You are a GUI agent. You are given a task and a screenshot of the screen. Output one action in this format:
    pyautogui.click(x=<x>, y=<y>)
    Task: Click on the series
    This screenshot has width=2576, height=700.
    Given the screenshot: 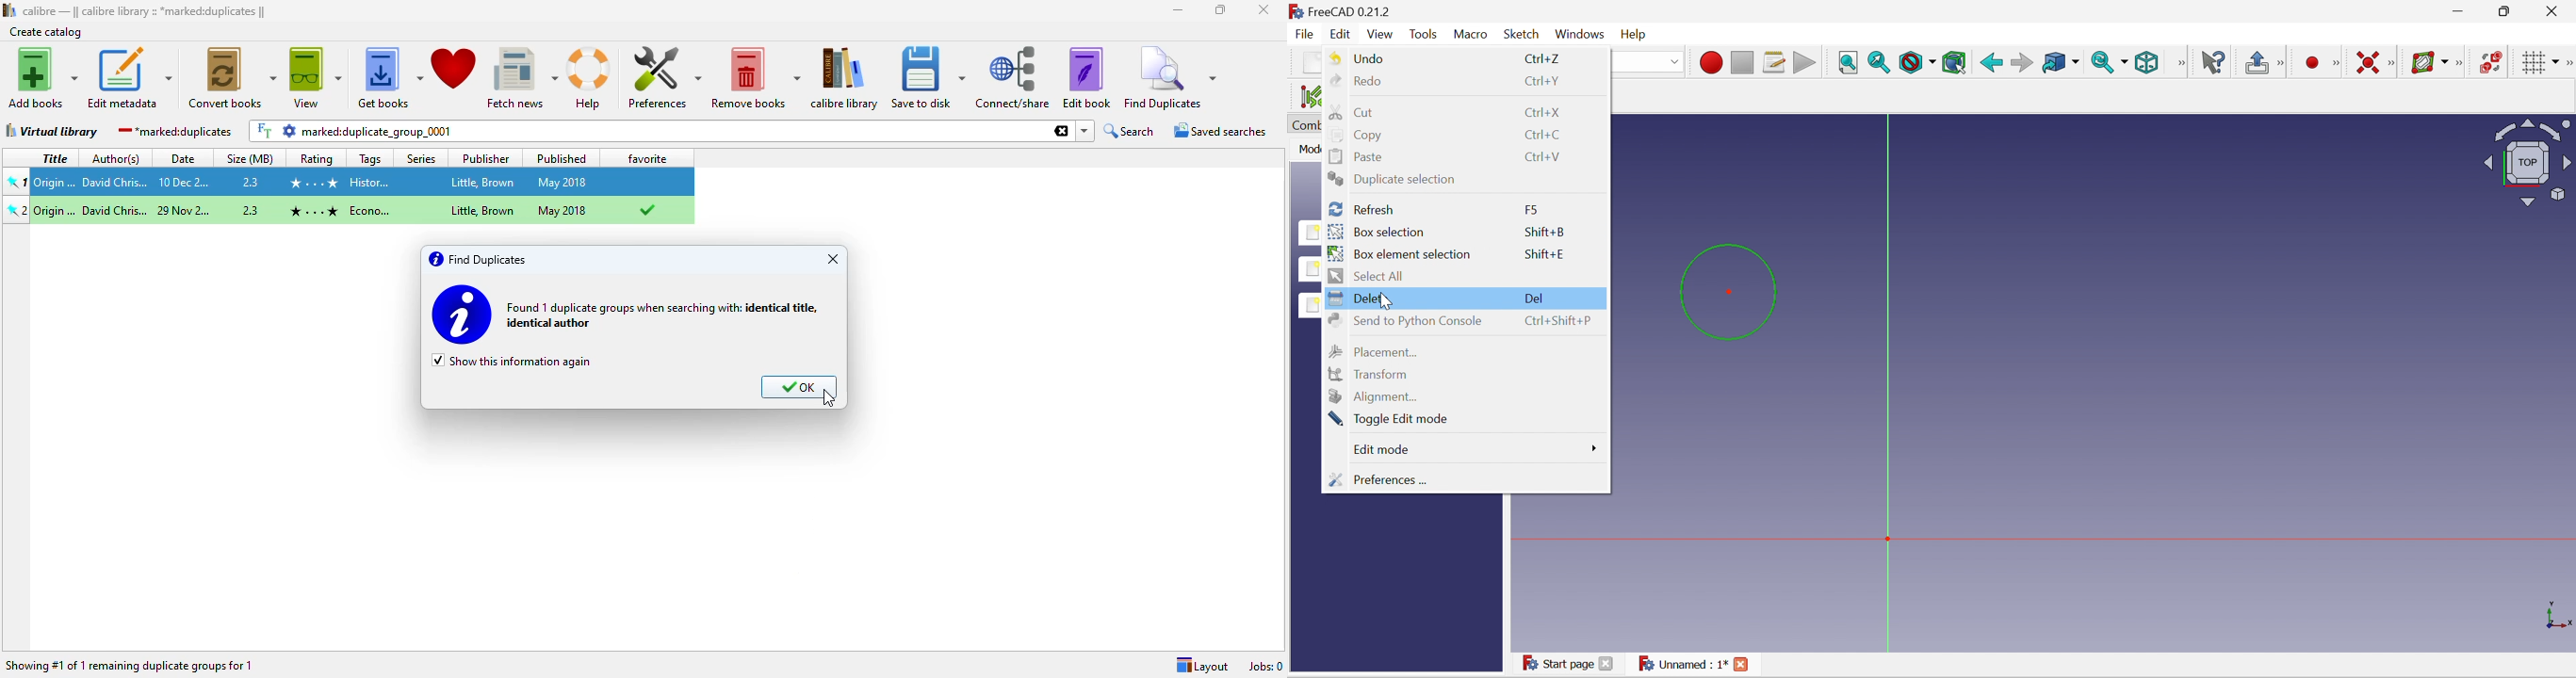 What is the action you would take?
    pyautogui.click(x=422, y=156)
    